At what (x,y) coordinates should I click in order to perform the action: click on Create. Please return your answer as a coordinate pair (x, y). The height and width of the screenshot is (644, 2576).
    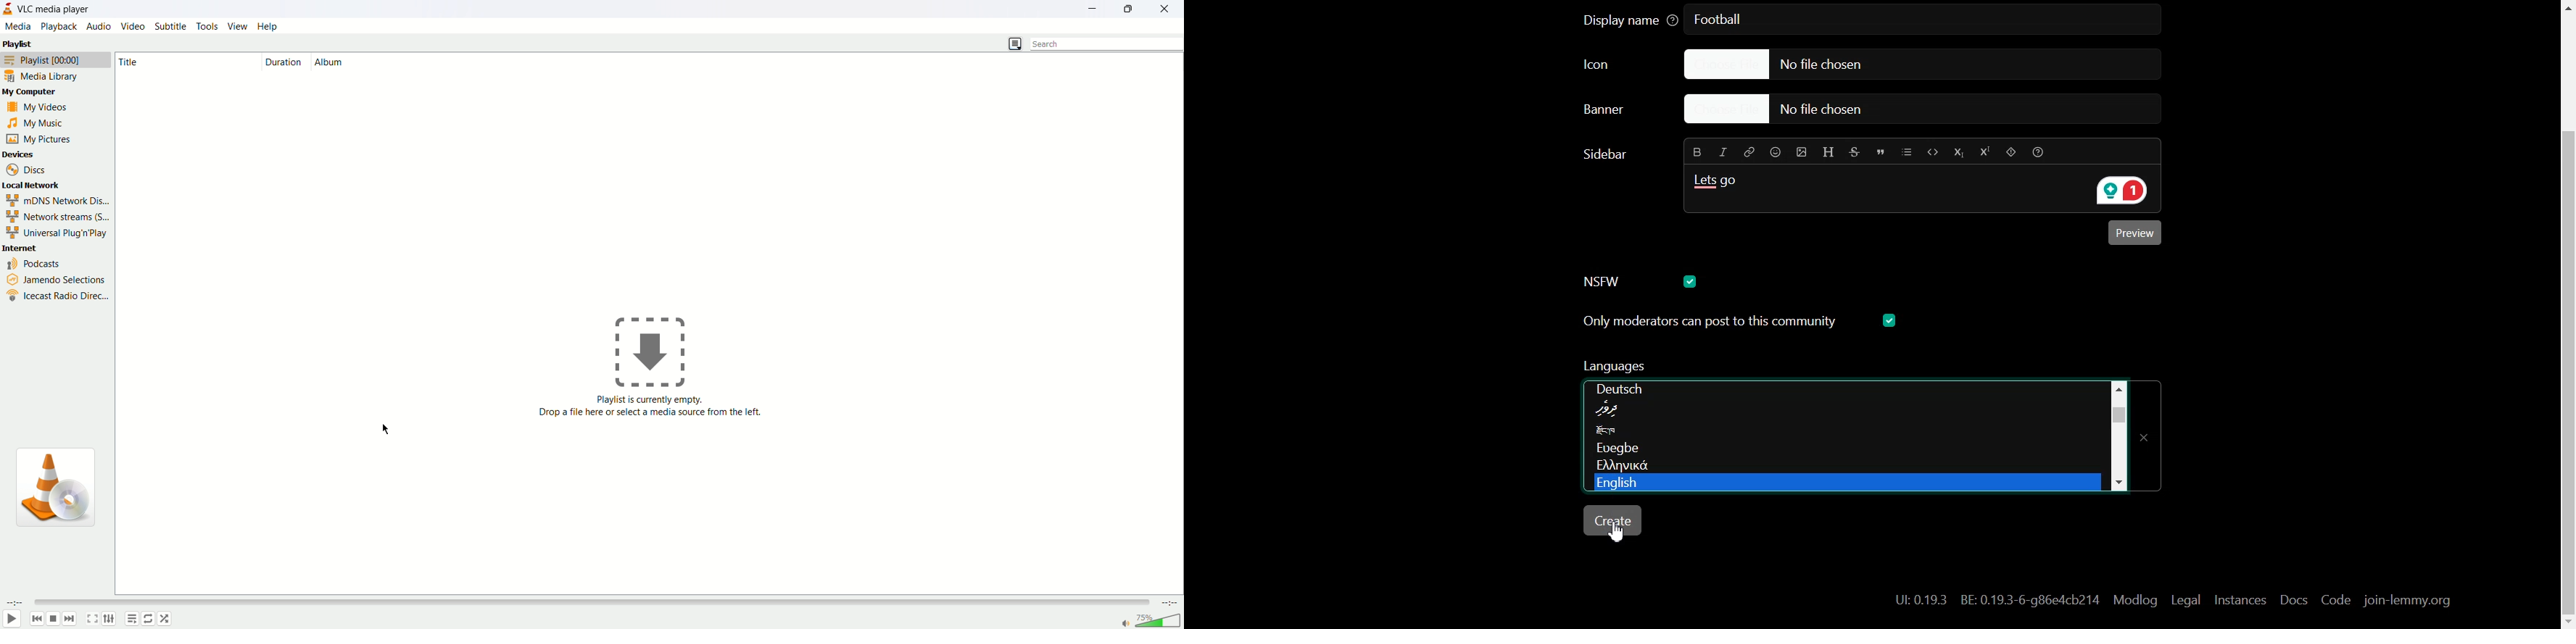
    Looking at the image, I should click on (1615, 520).